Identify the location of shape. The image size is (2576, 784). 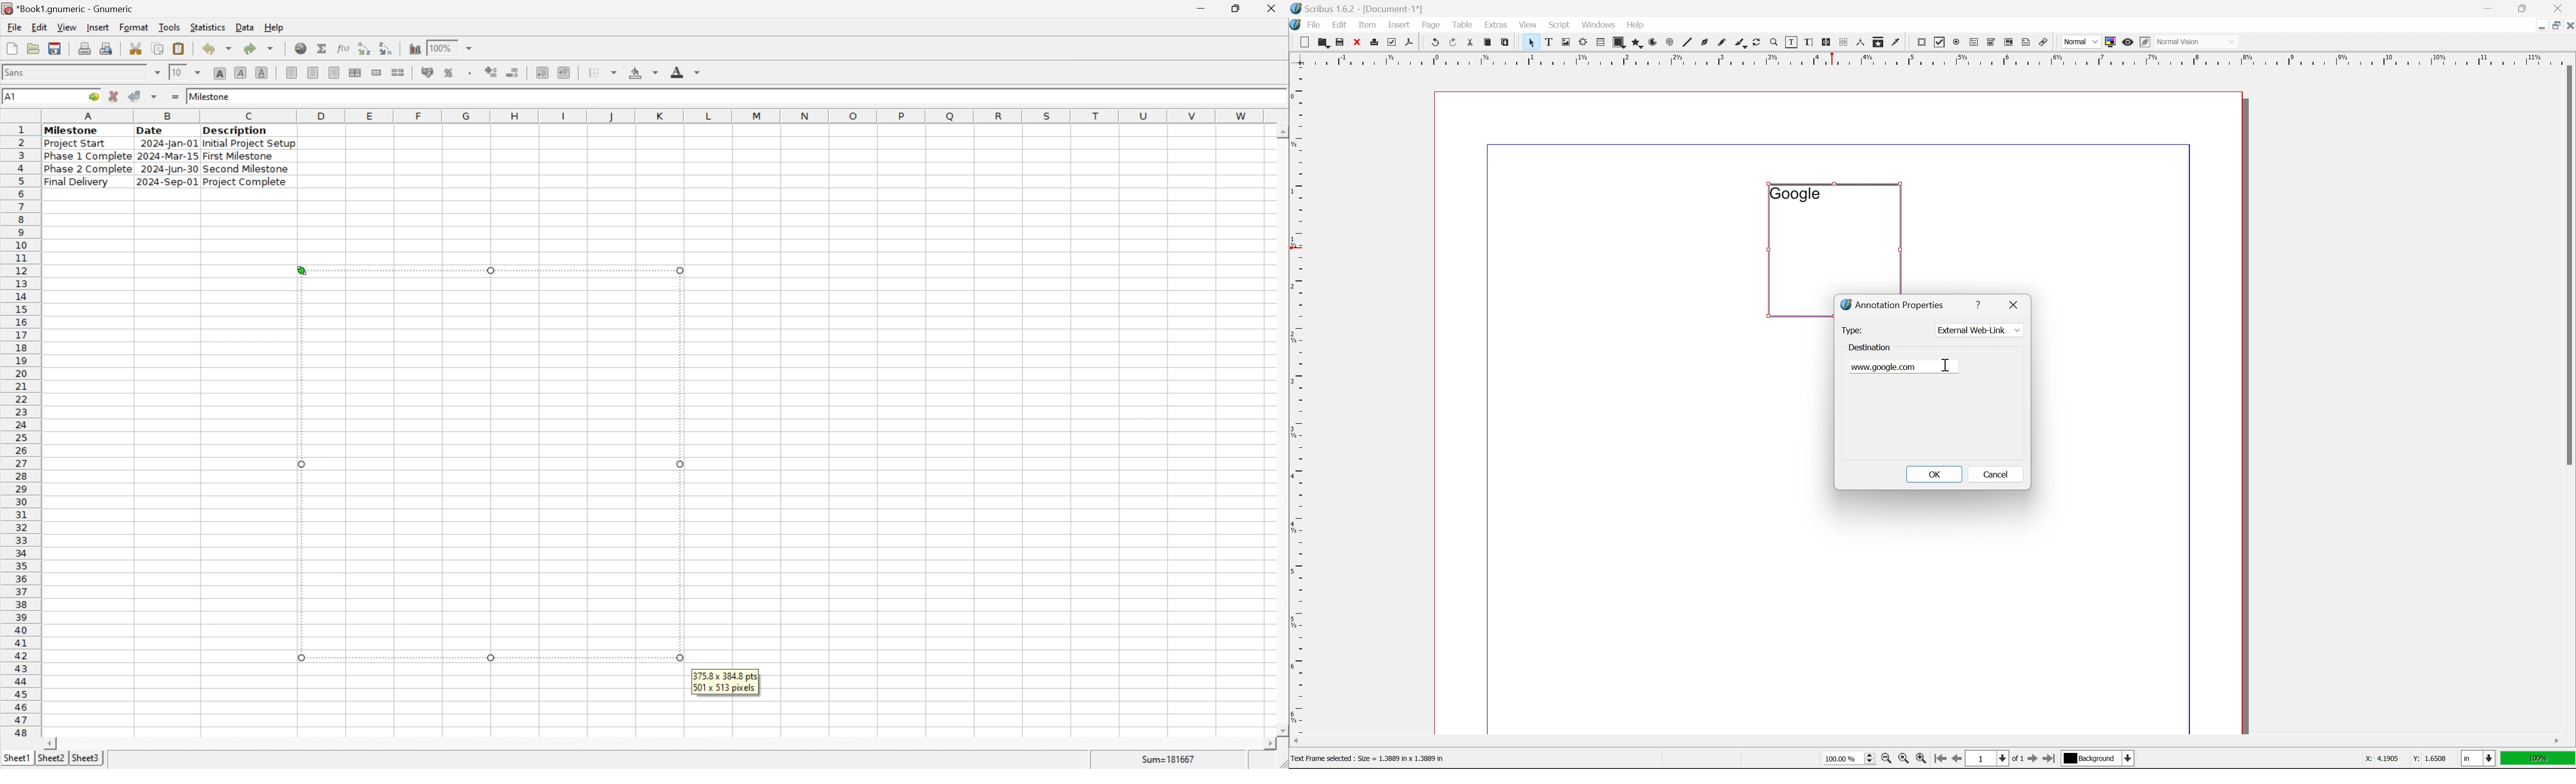
(1619, 43).